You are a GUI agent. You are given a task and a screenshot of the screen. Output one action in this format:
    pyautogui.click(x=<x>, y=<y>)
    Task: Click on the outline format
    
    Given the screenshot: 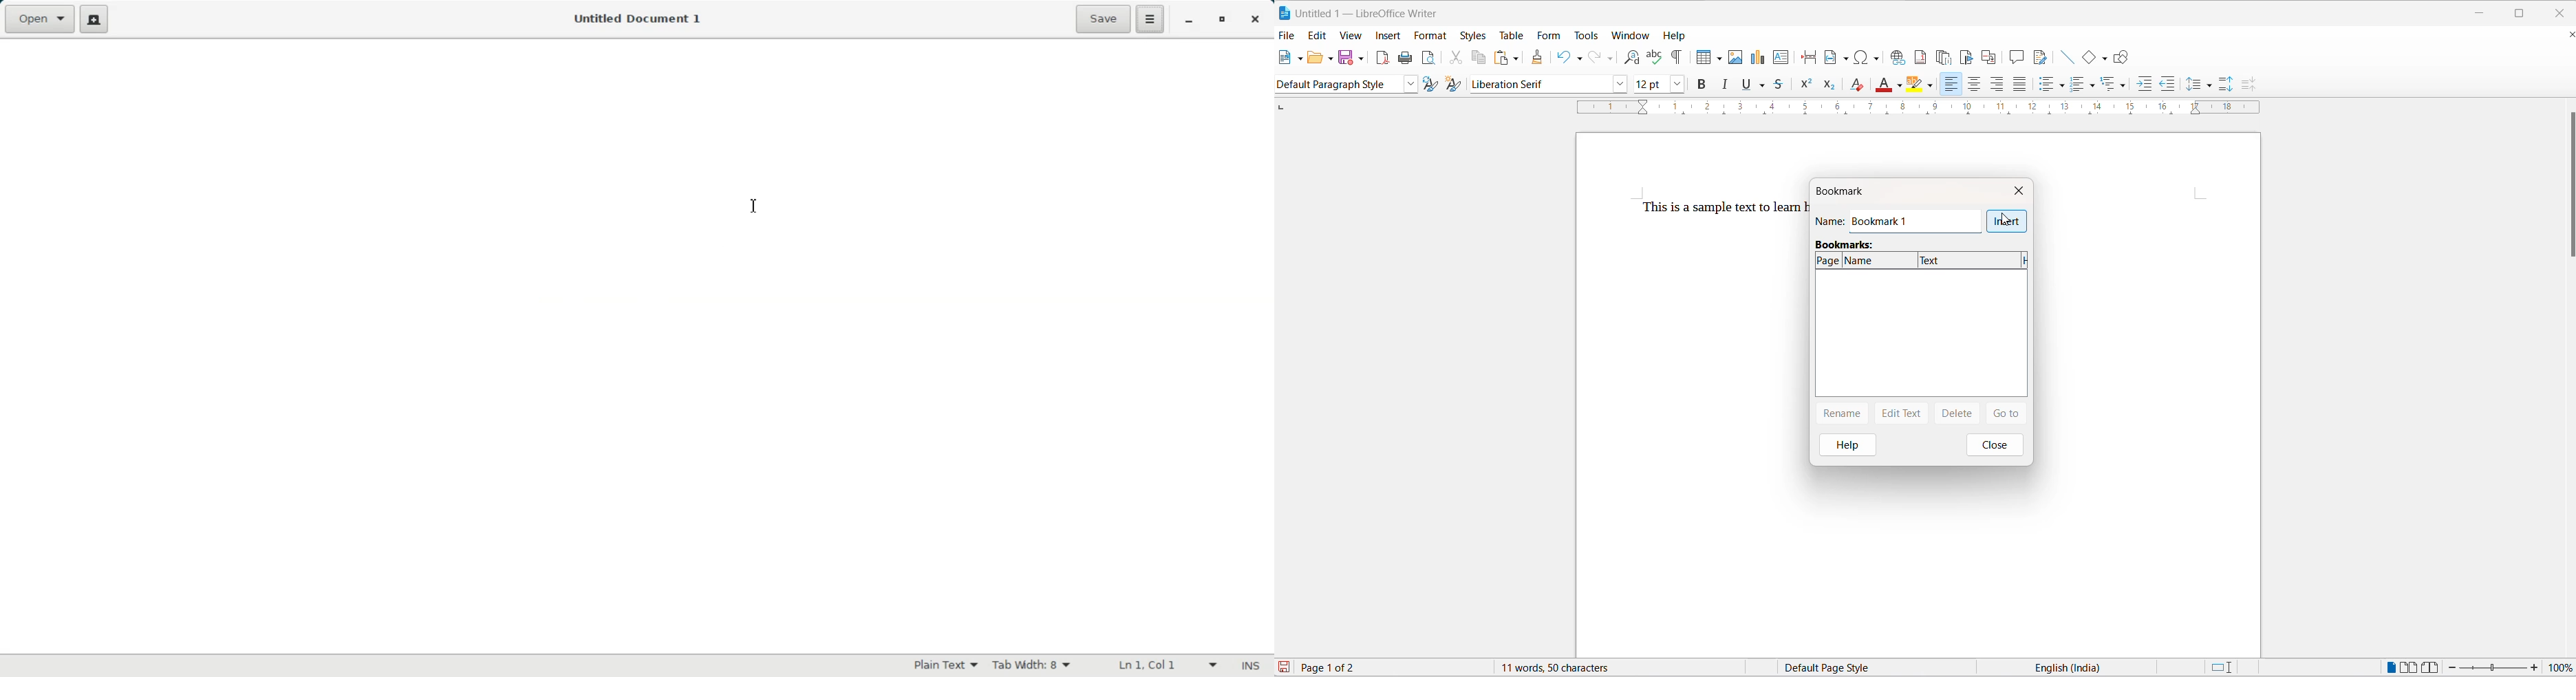 What is the action you would take?
    pyautogui.click(x=2110, y=84)
    